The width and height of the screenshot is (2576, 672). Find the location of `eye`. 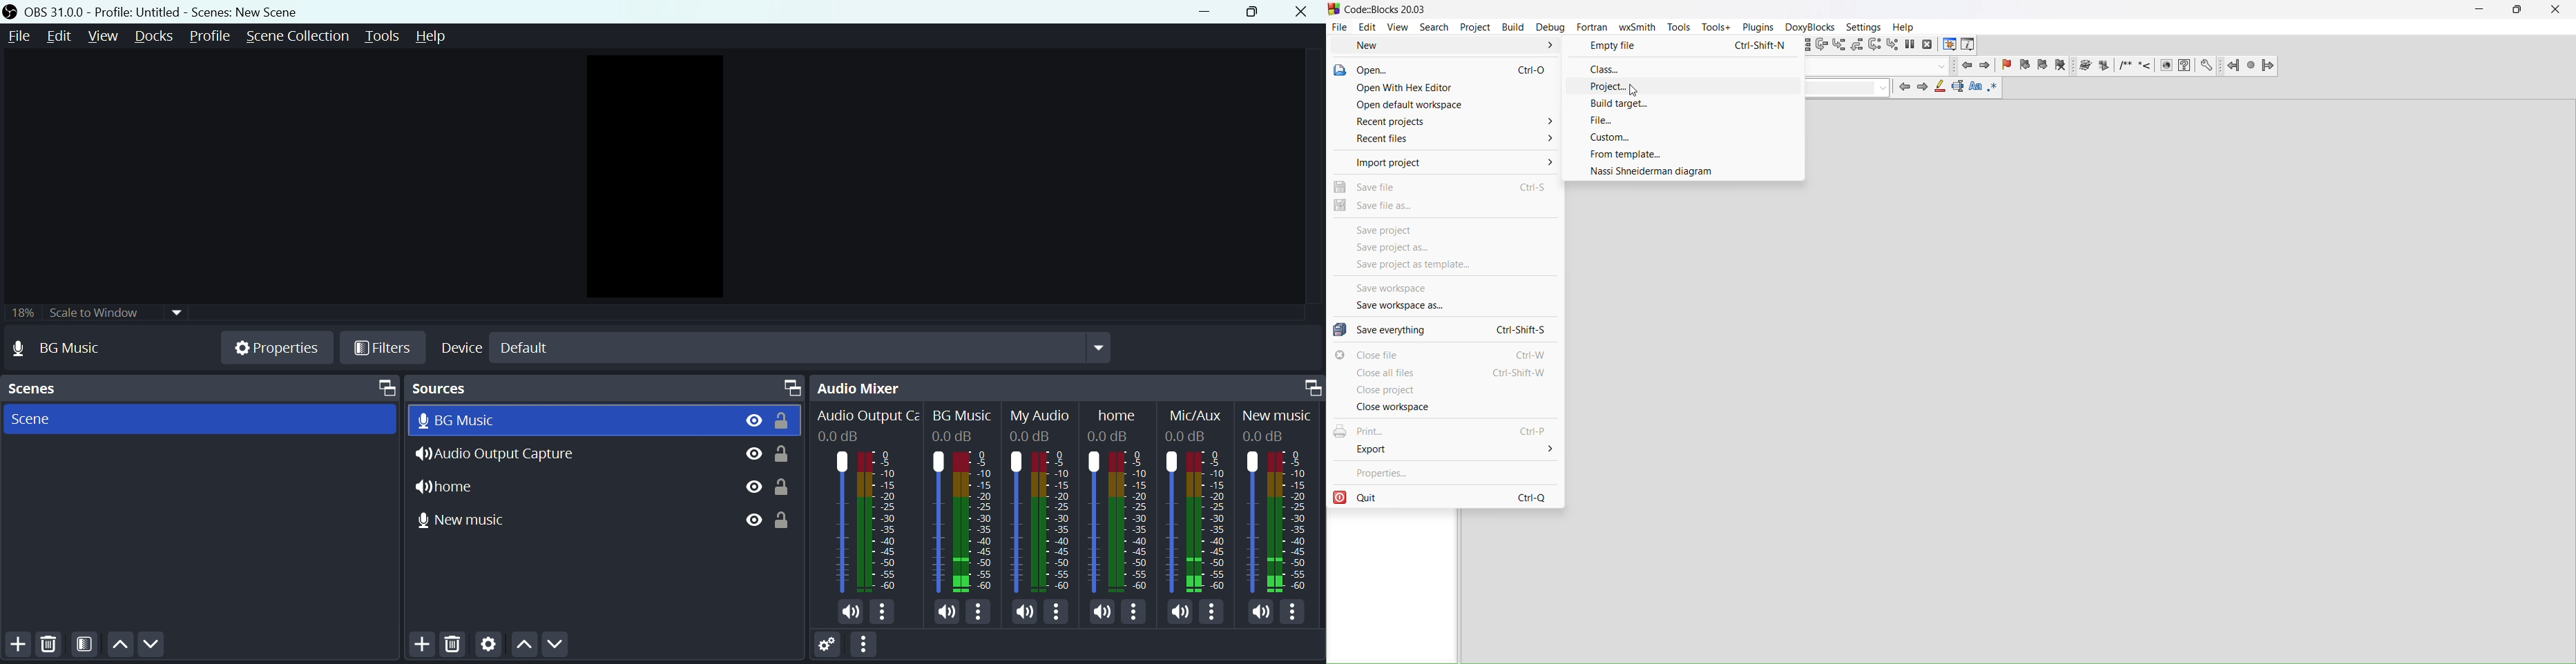

eye is located at coordinates (747, 455).